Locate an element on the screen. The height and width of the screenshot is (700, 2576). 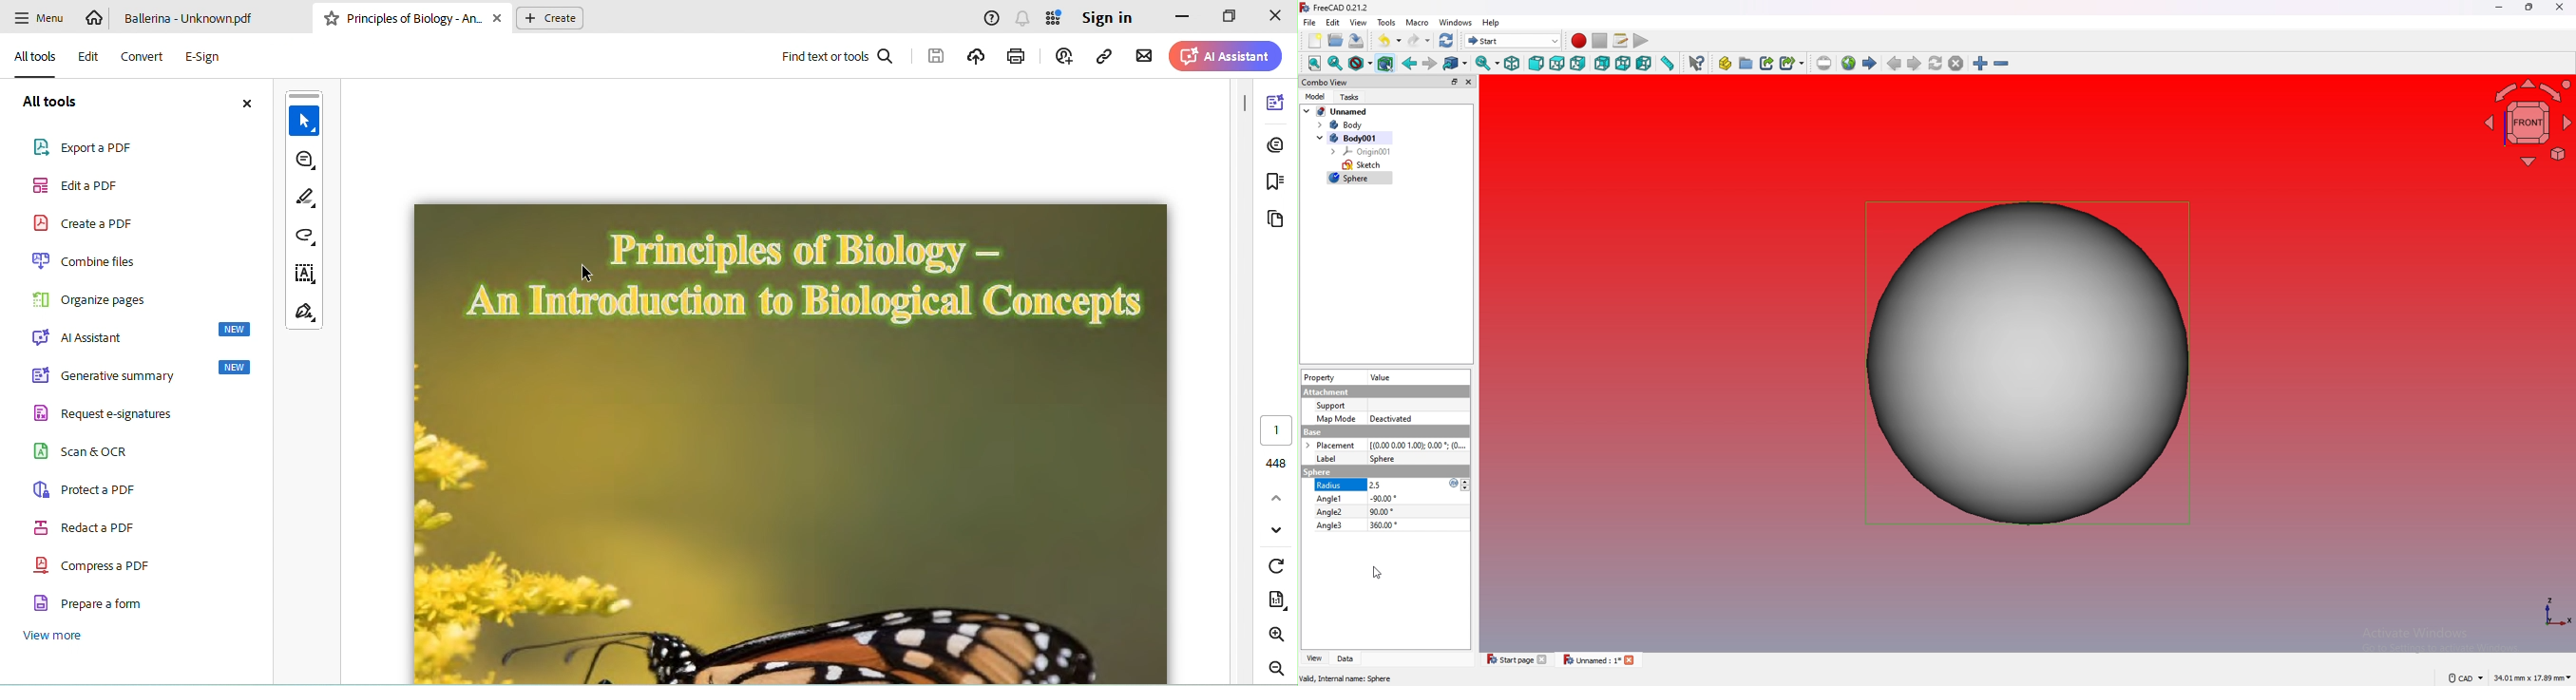
measure distance is located at coordinates (1669, 63).